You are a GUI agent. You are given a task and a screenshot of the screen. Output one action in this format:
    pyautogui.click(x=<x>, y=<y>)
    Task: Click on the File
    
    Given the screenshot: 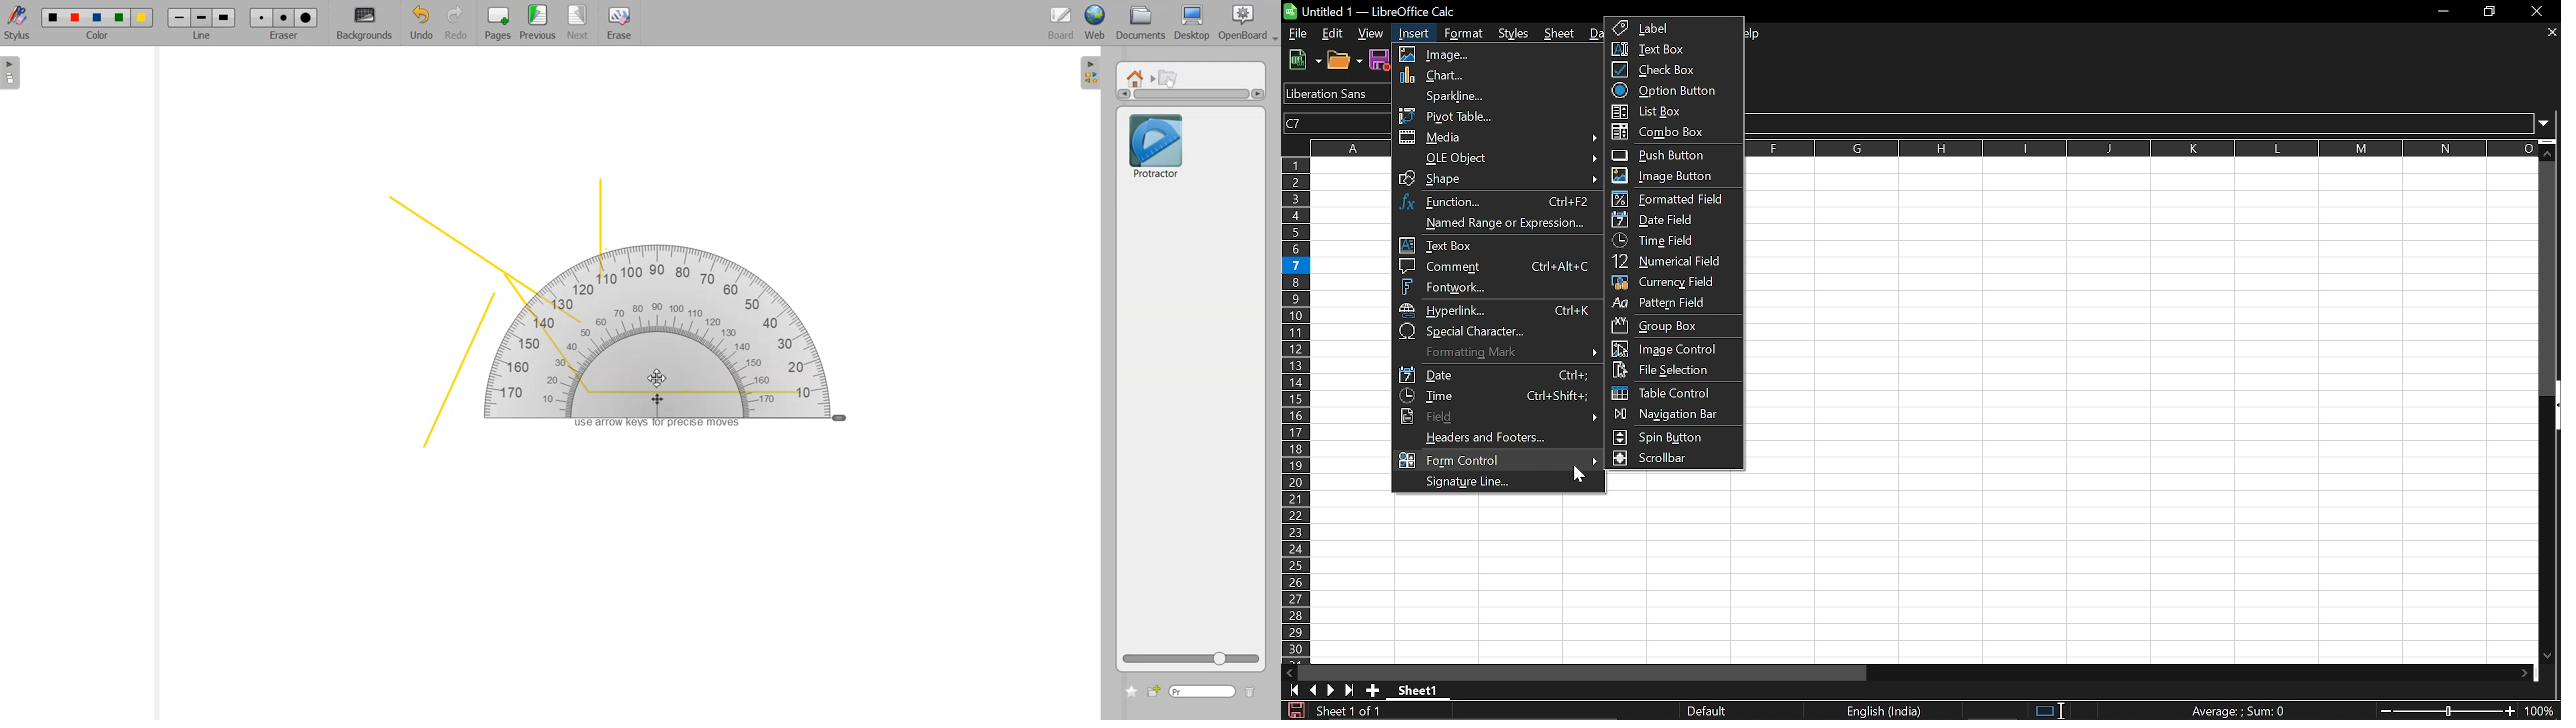 What is the action you would take?
    pyautogui.click(x=1297, y=33)
    